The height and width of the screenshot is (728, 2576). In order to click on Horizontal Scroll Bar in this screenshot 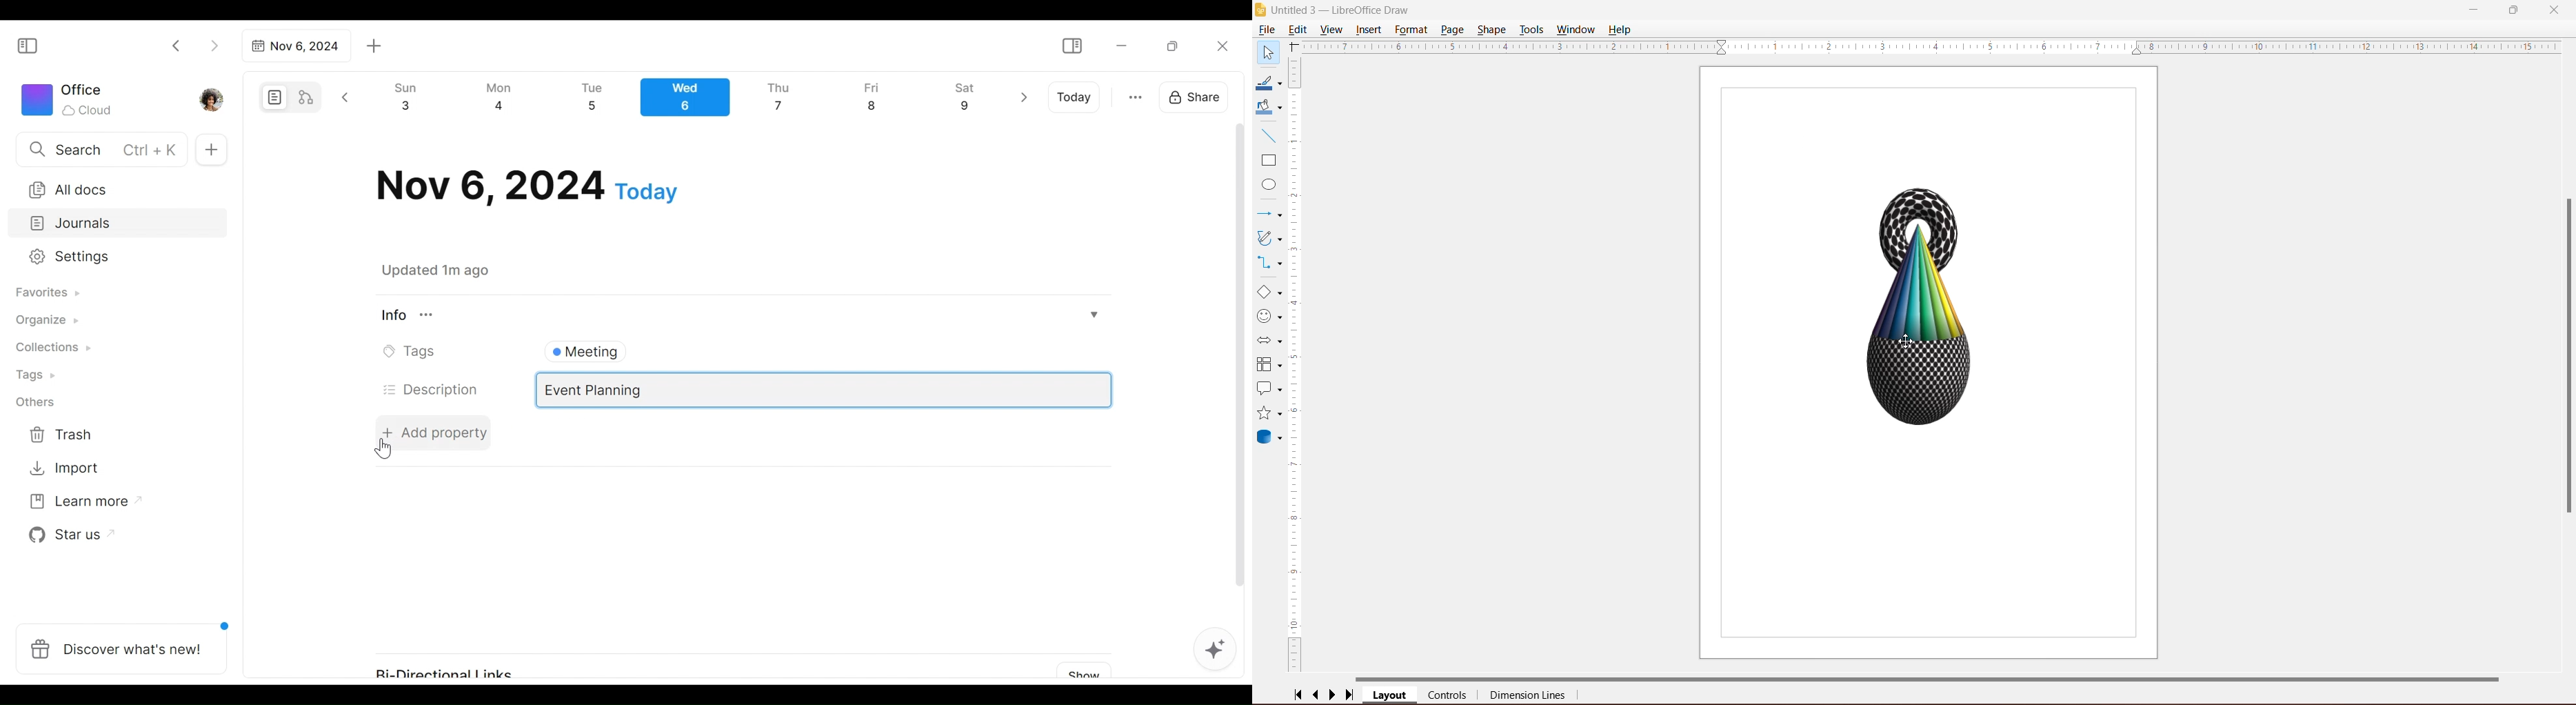, I will do `click(1931, 678)`.